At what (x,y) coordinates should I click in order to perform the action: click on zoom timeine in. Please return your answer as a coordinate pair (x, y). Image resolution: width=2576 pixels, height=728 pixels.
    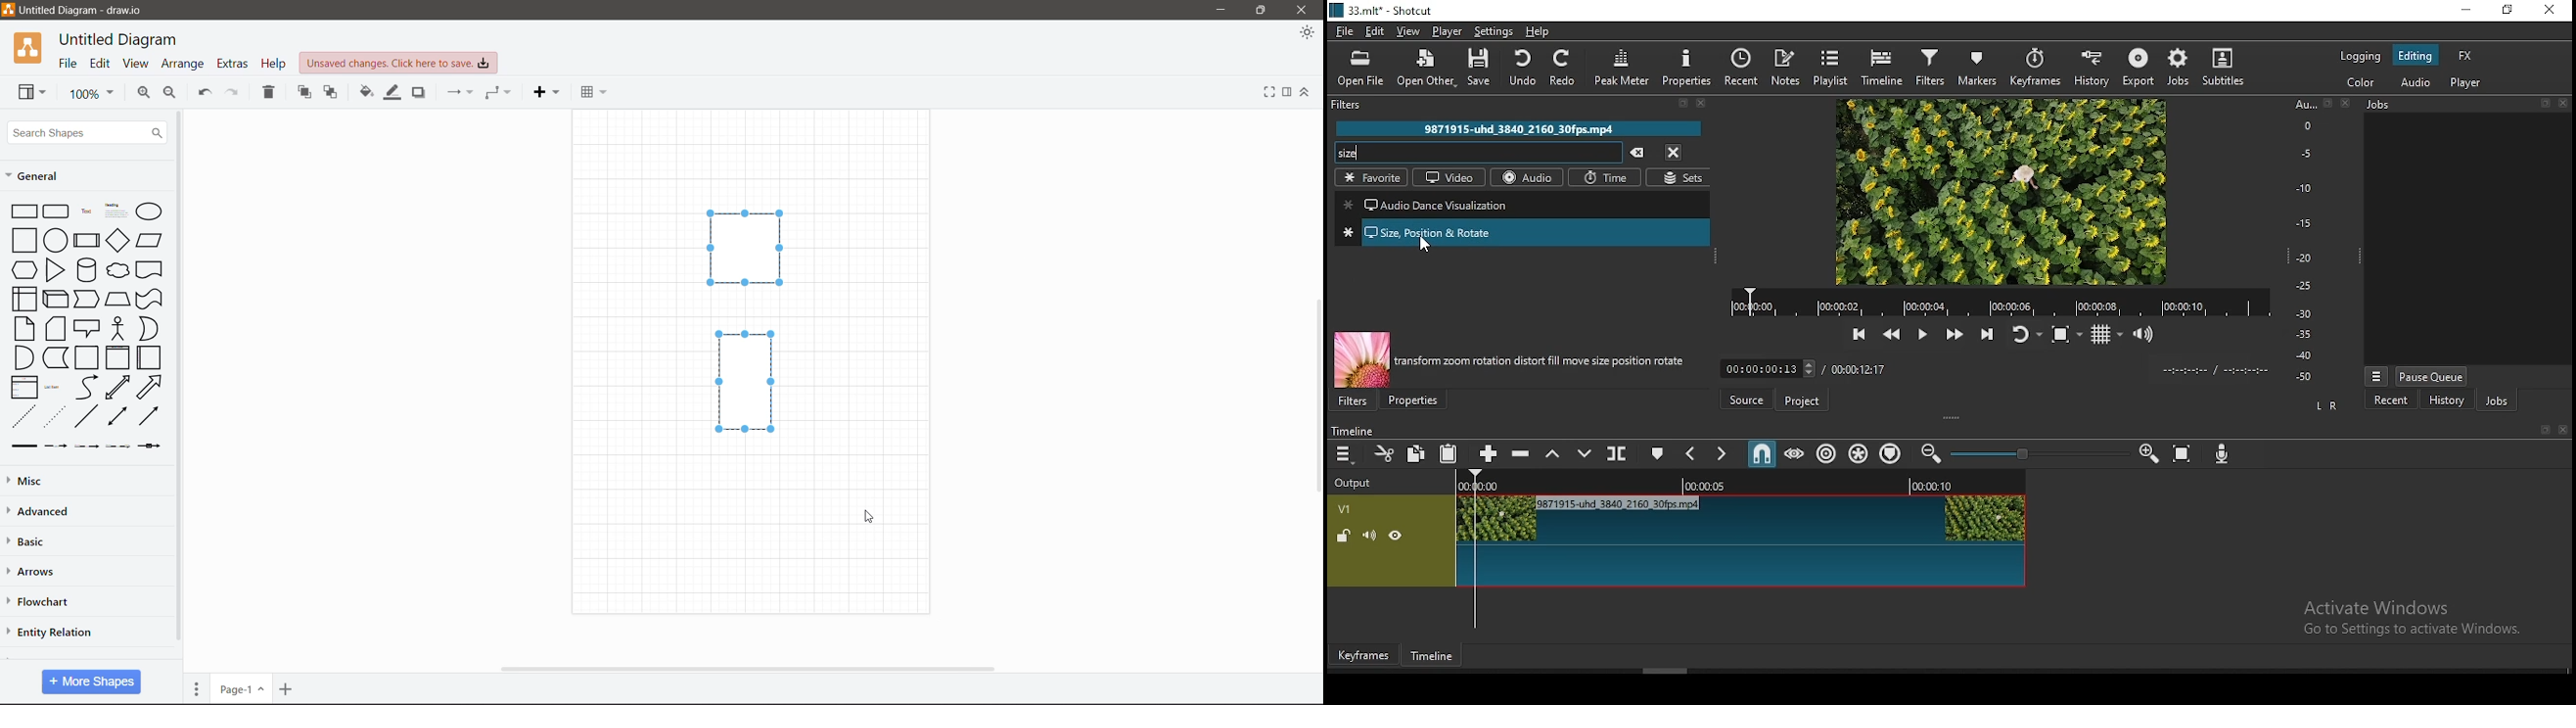
    Looking at the image, I should click on (2149, 455).